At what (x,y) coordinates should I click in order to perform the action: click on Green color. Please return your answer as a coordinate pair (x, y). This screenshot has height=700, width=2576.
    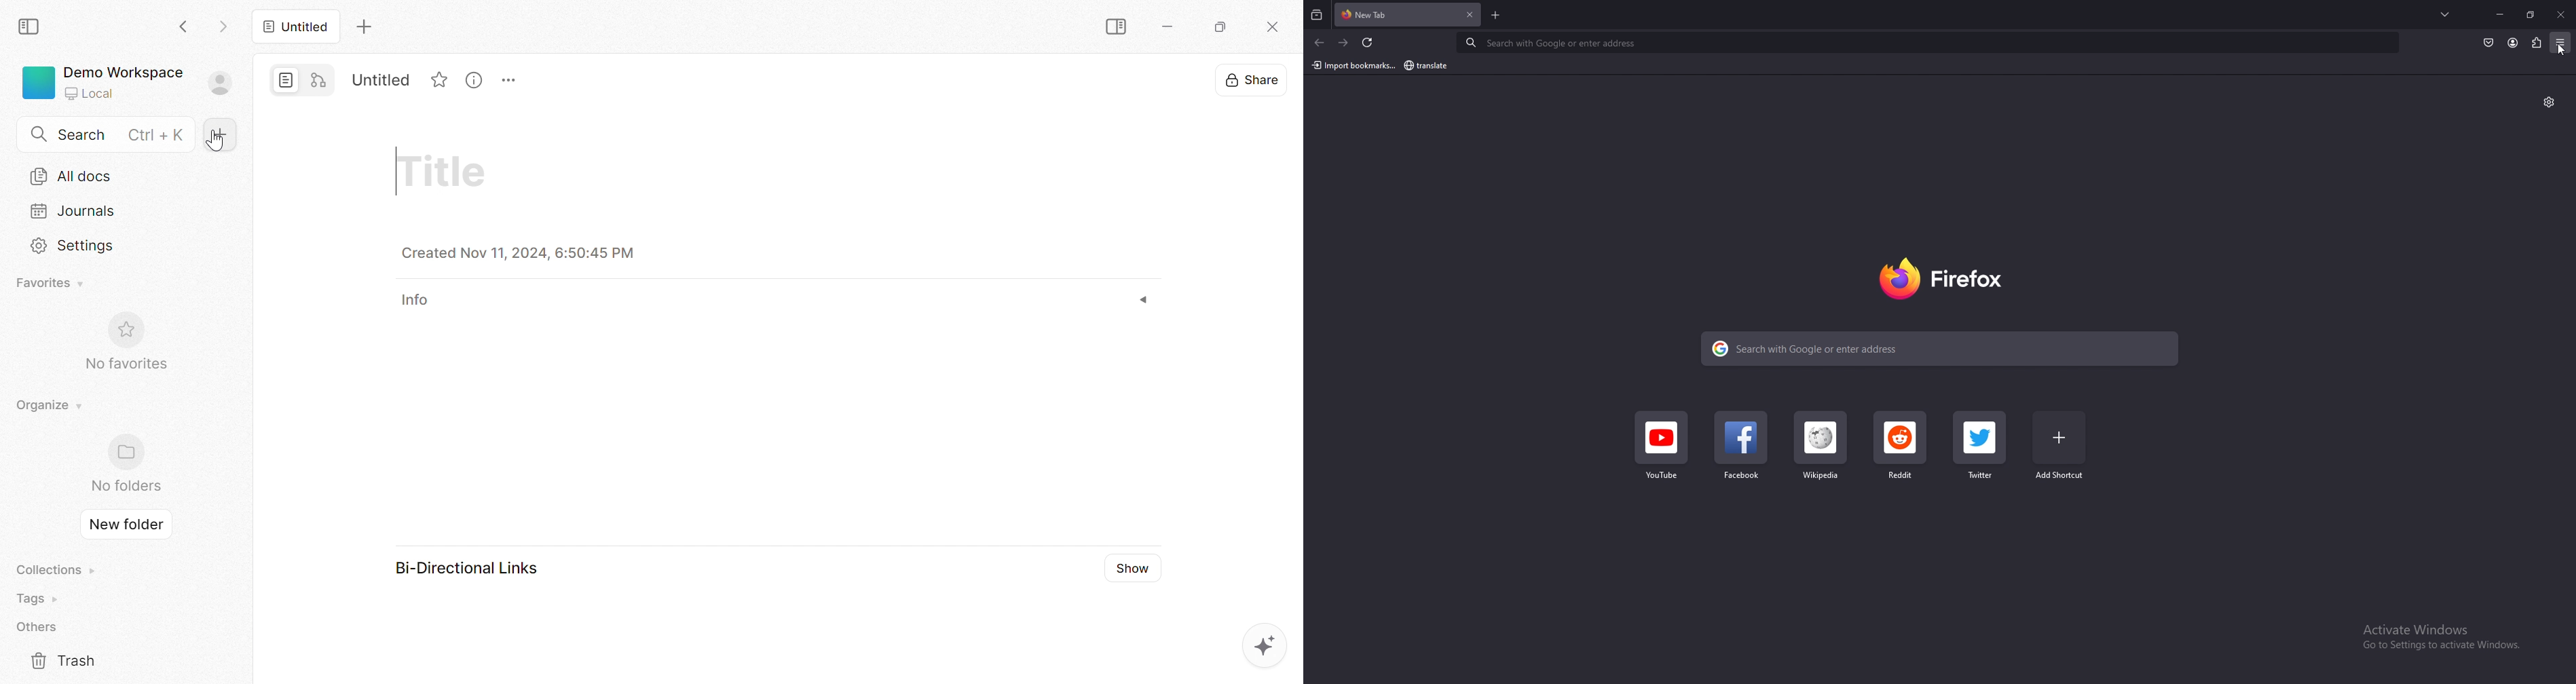
    Looking at the image, I should click on (39, 82).